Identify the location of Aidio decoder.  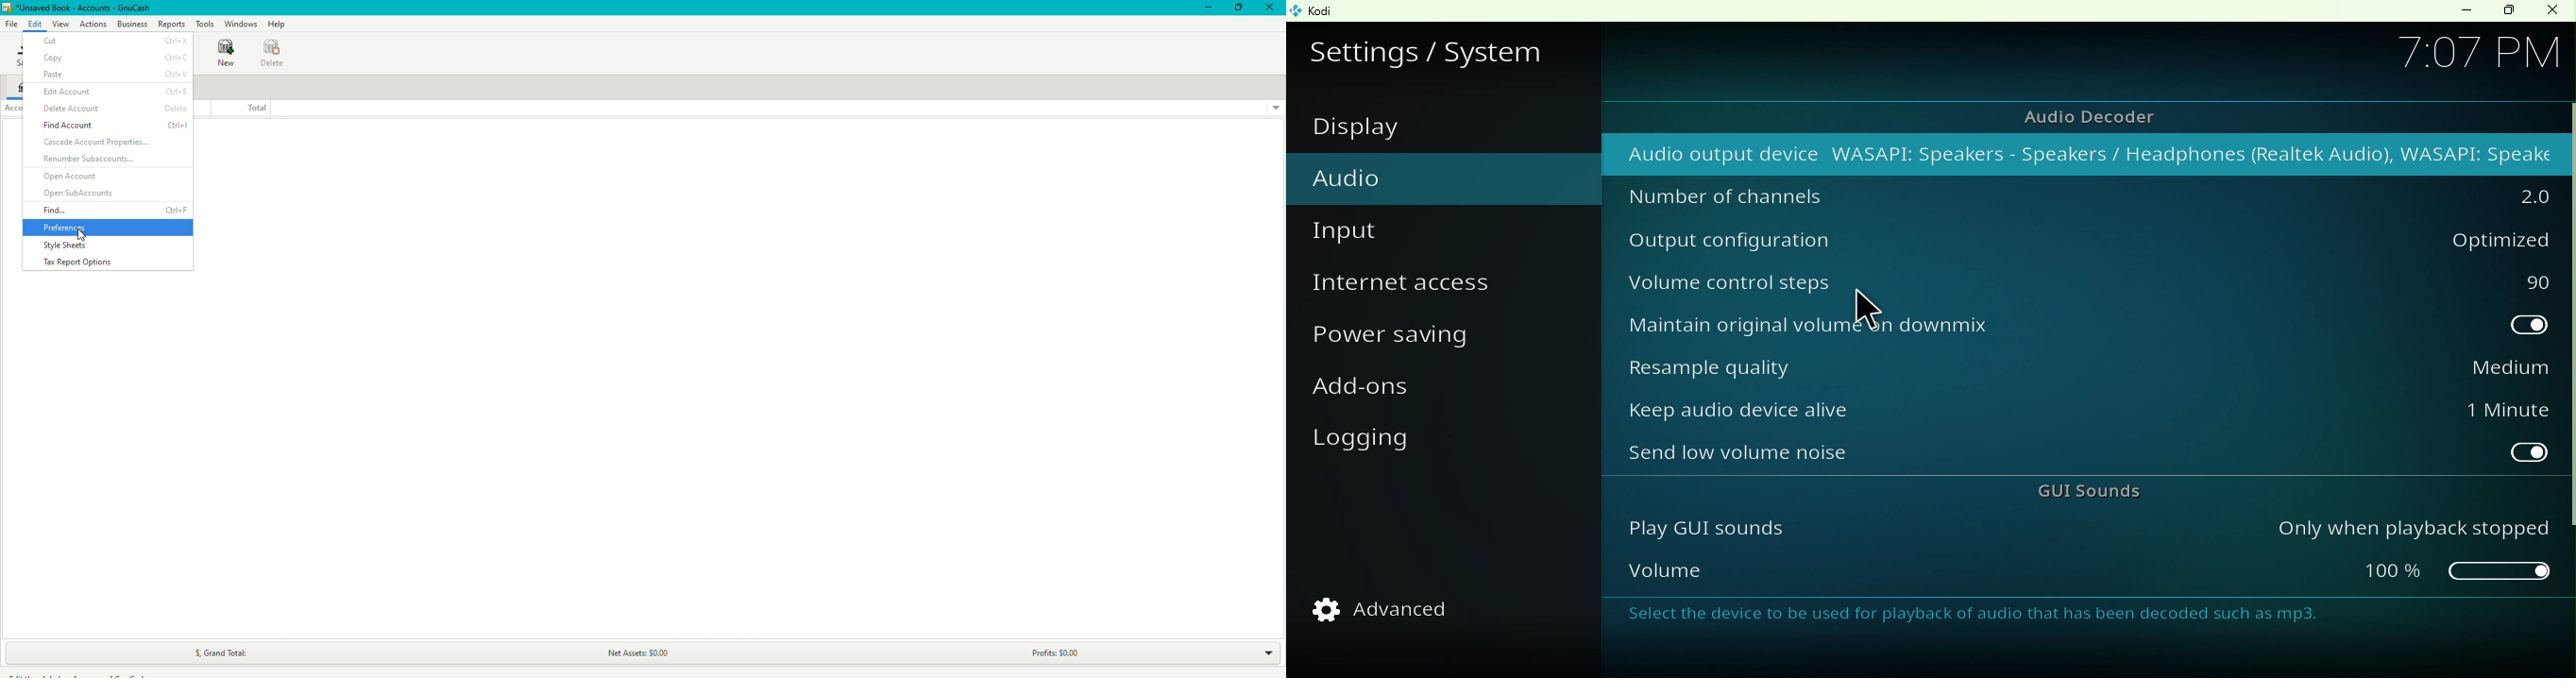
(2091, 114).